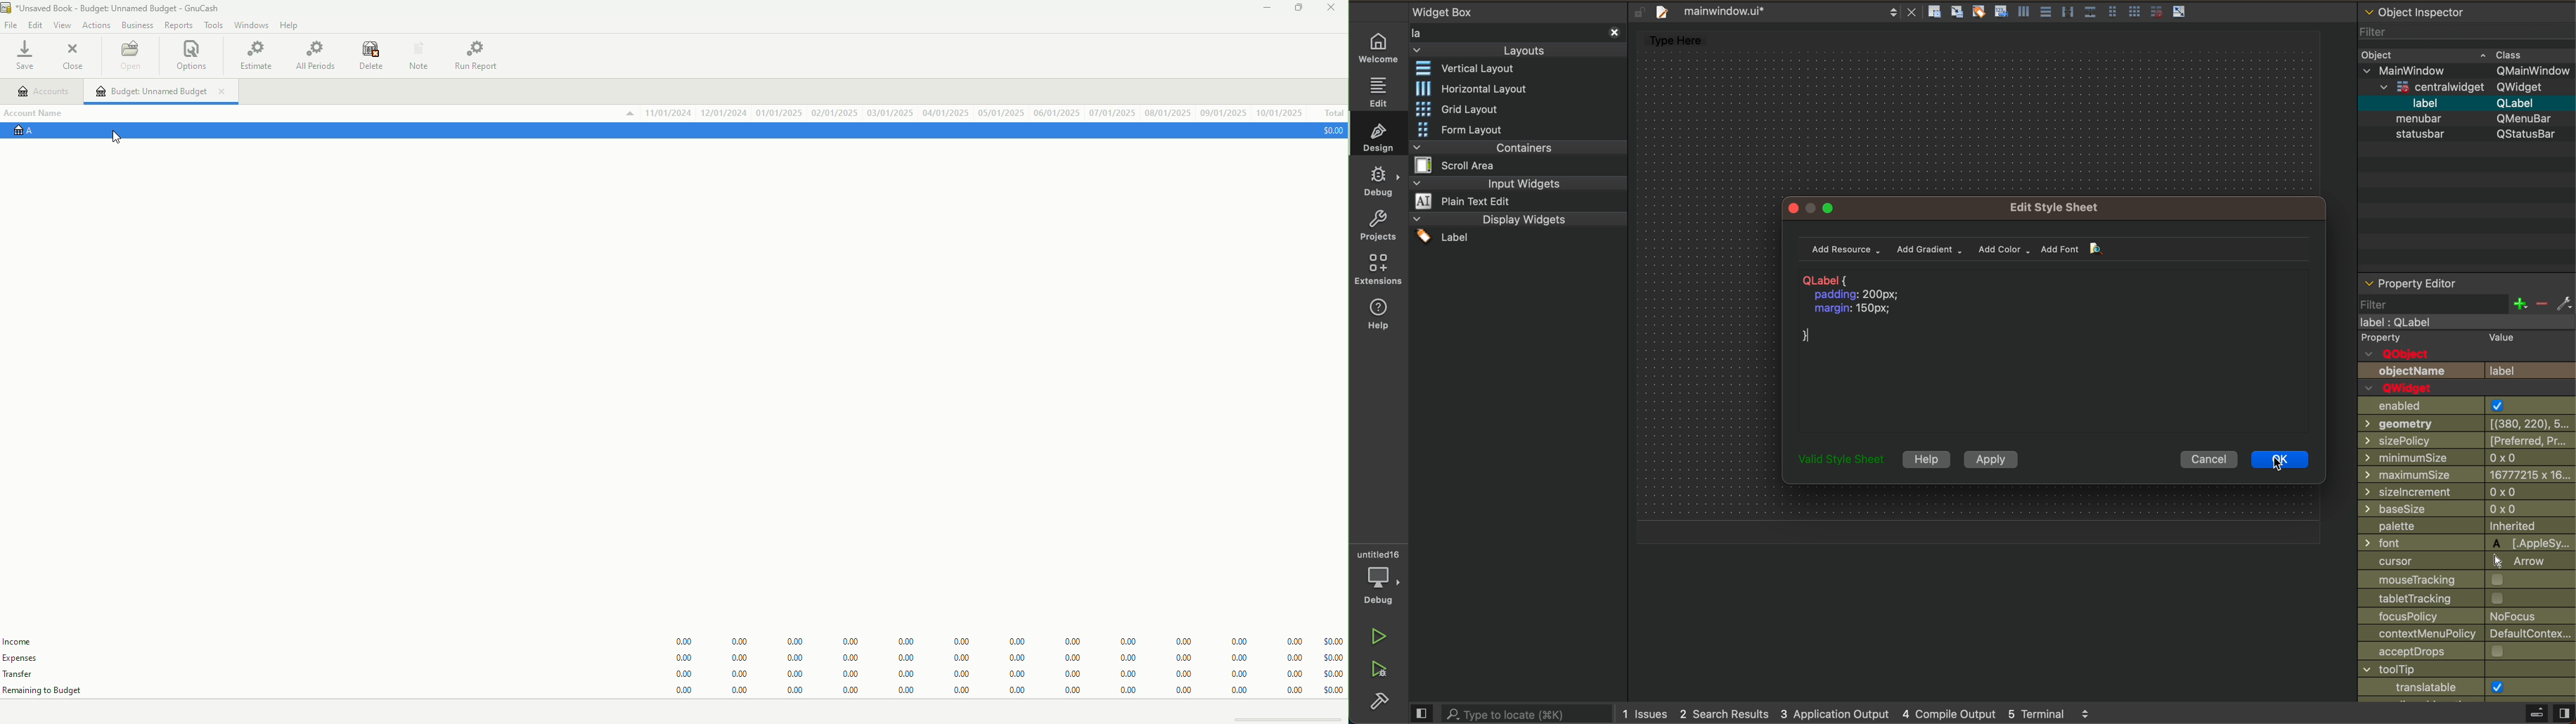  Describe the element at coordinates (1333, 131) in the screenshot. I see `$0` at that location.